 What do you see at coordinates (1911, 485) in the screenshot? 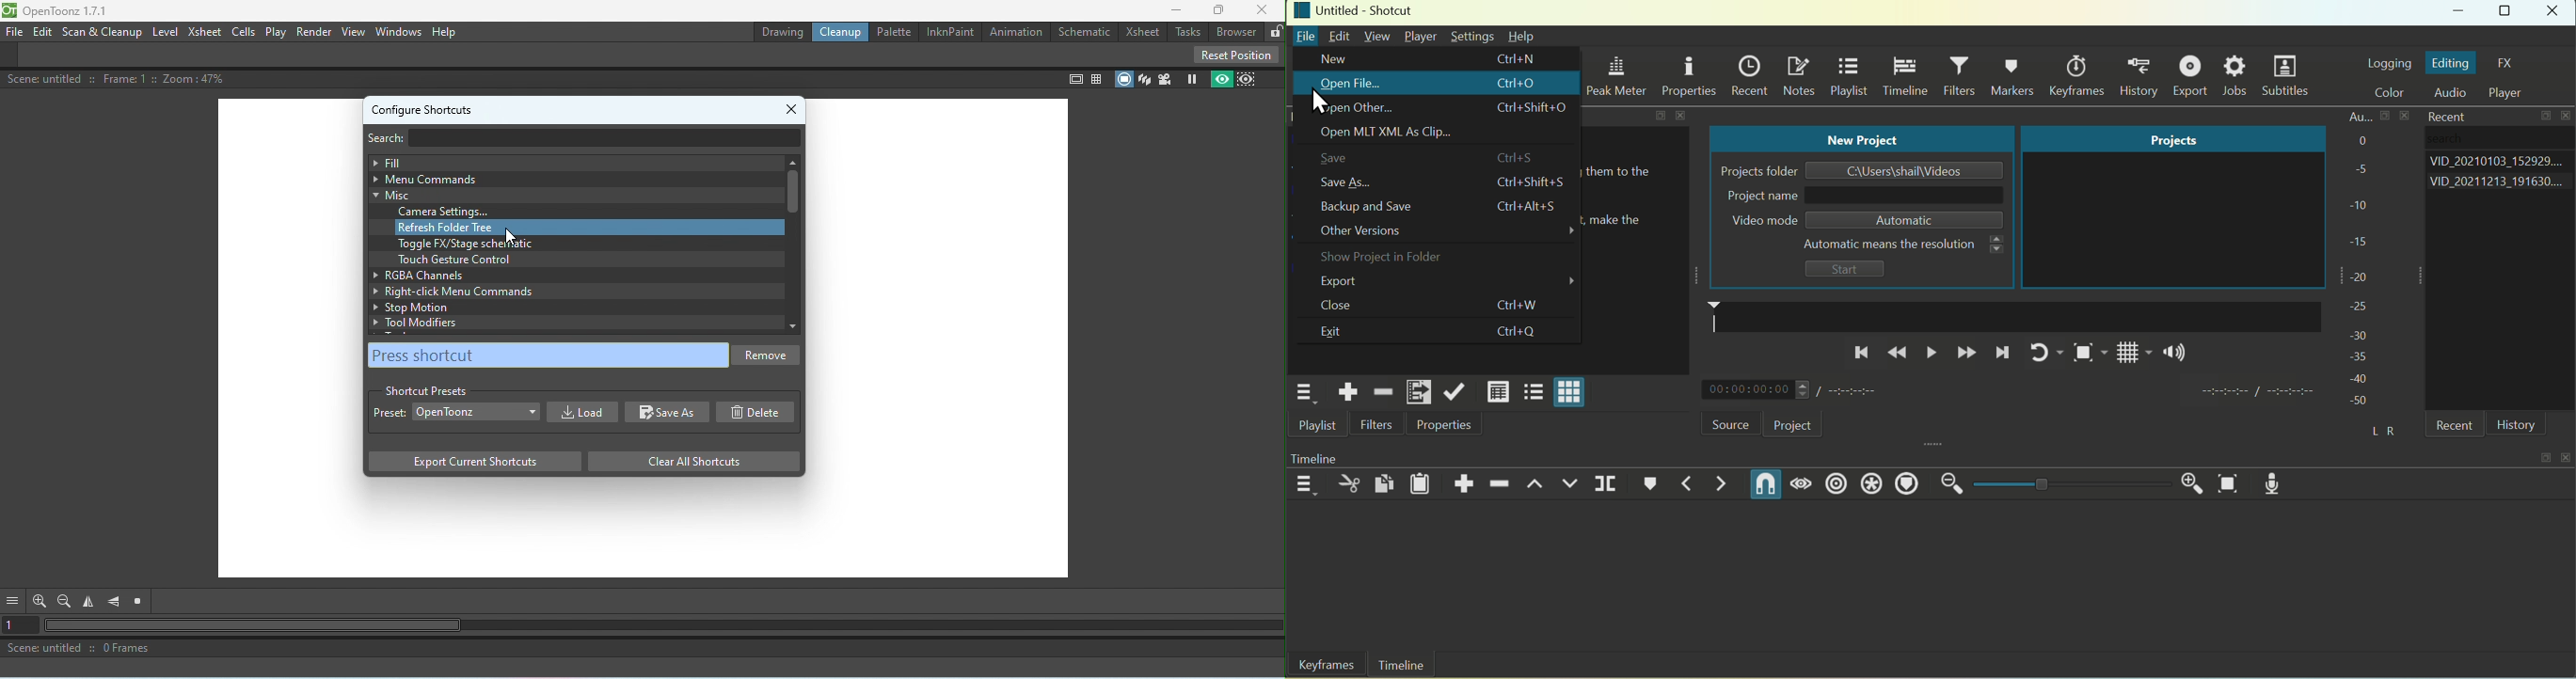
I see `Ripple Markers` at bounding box center [1911, 485].